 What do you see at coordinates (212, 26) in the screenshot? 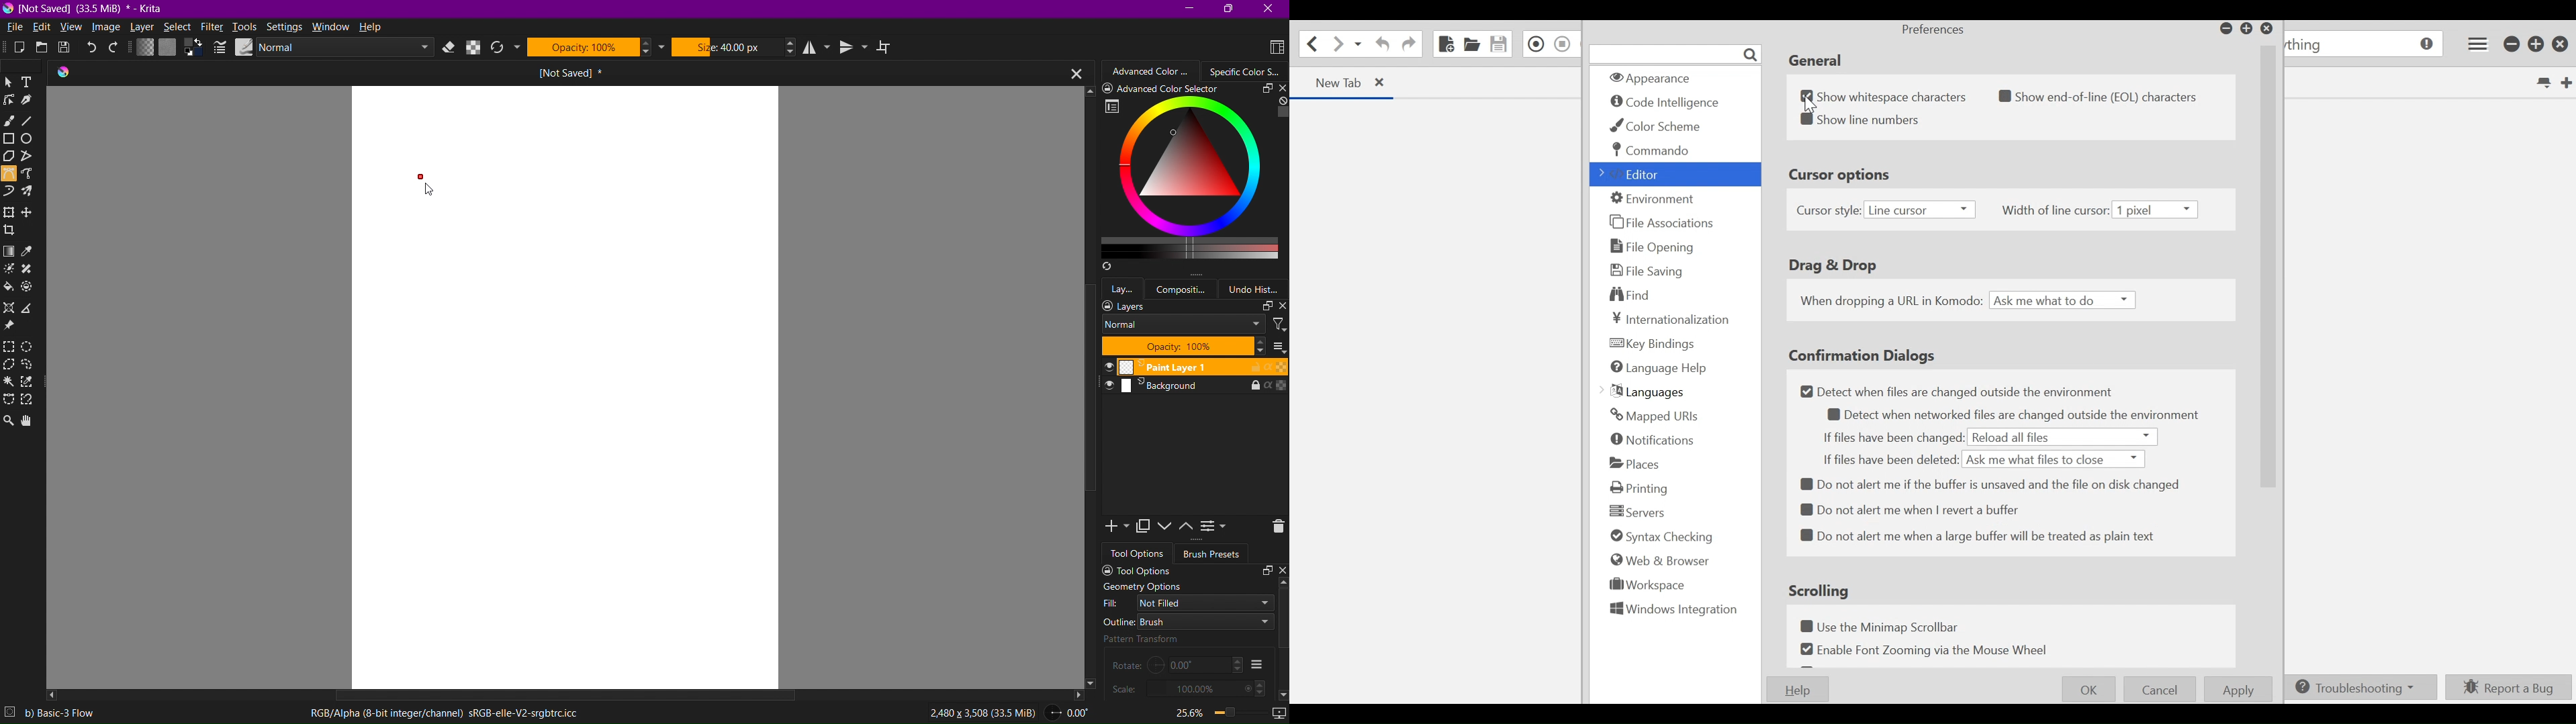
I see `Filter` at bounding box center [212, 26].